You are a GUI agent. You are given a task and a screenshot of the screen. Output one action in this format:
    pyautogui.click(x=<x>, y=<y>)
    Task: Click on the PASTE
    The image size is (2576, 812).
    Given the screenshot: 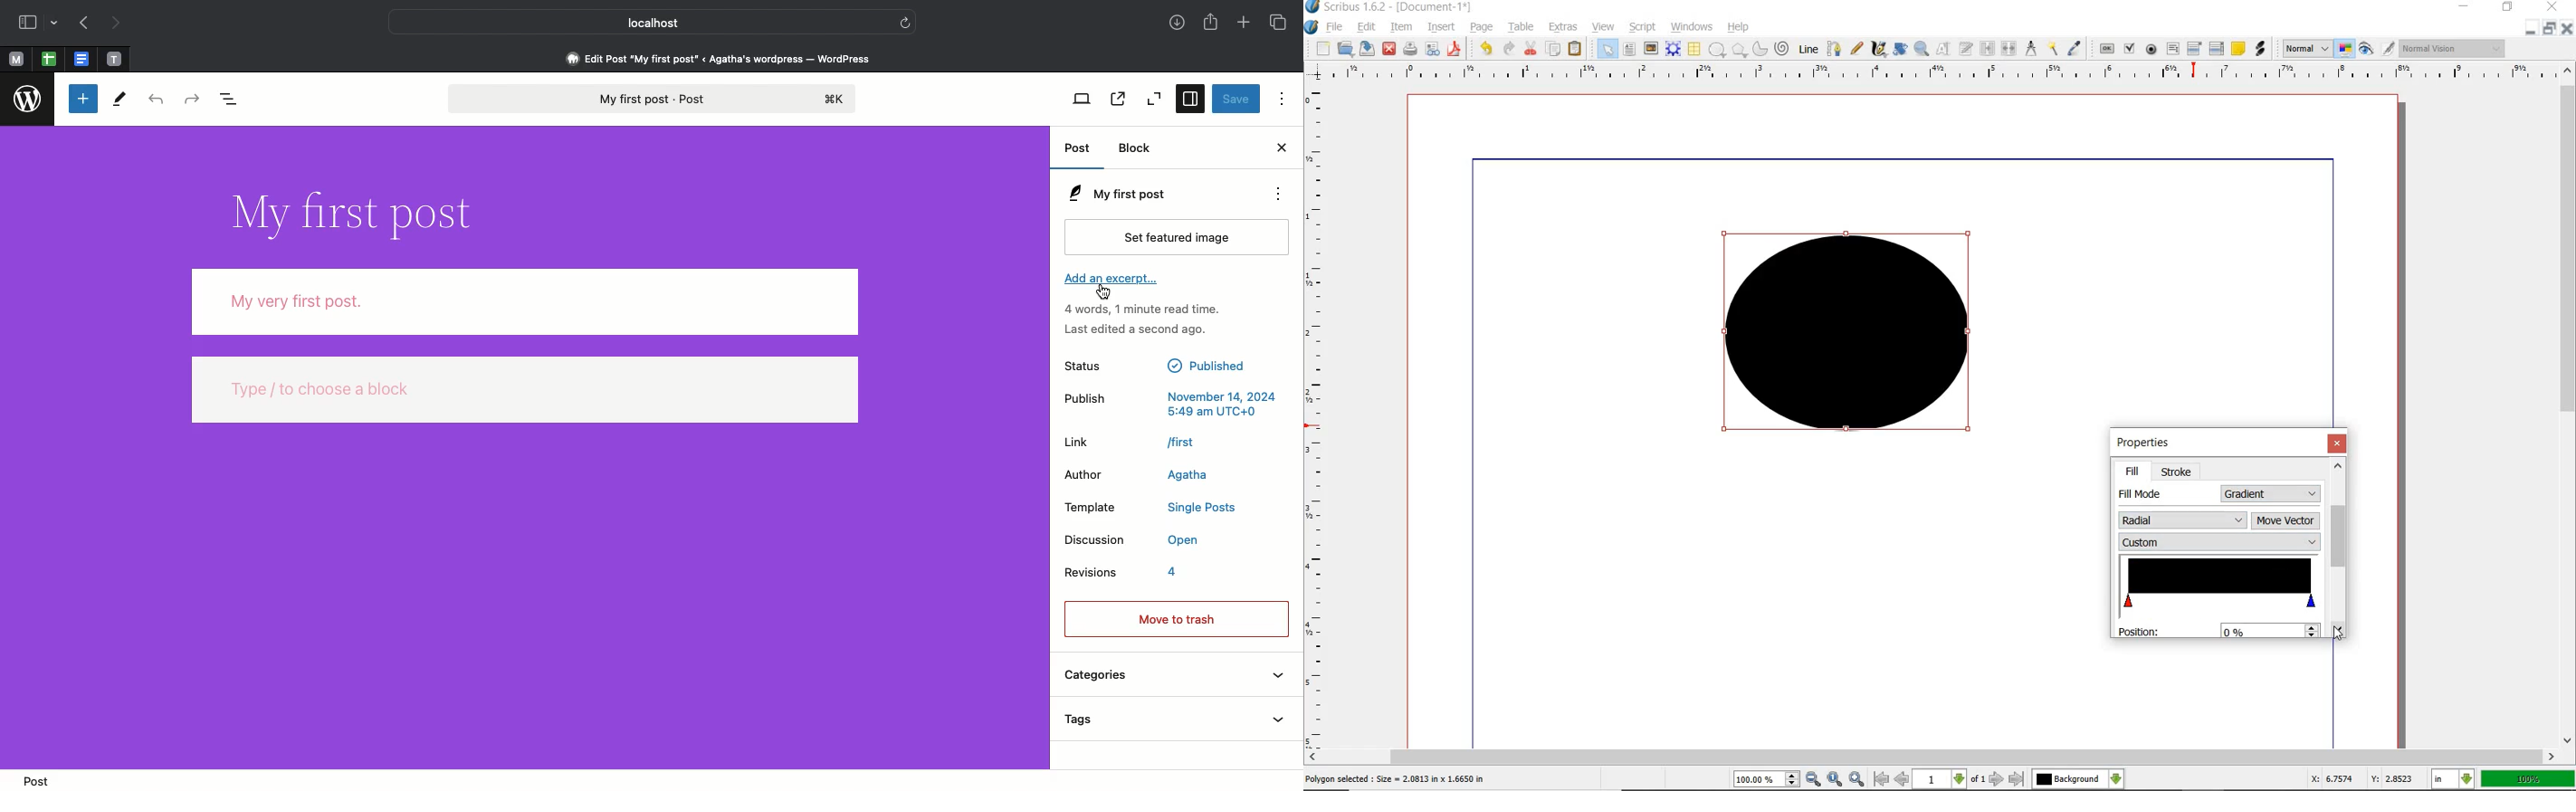 What is the action you would take?
    pyautogui.click(x=1575, y=50)
    